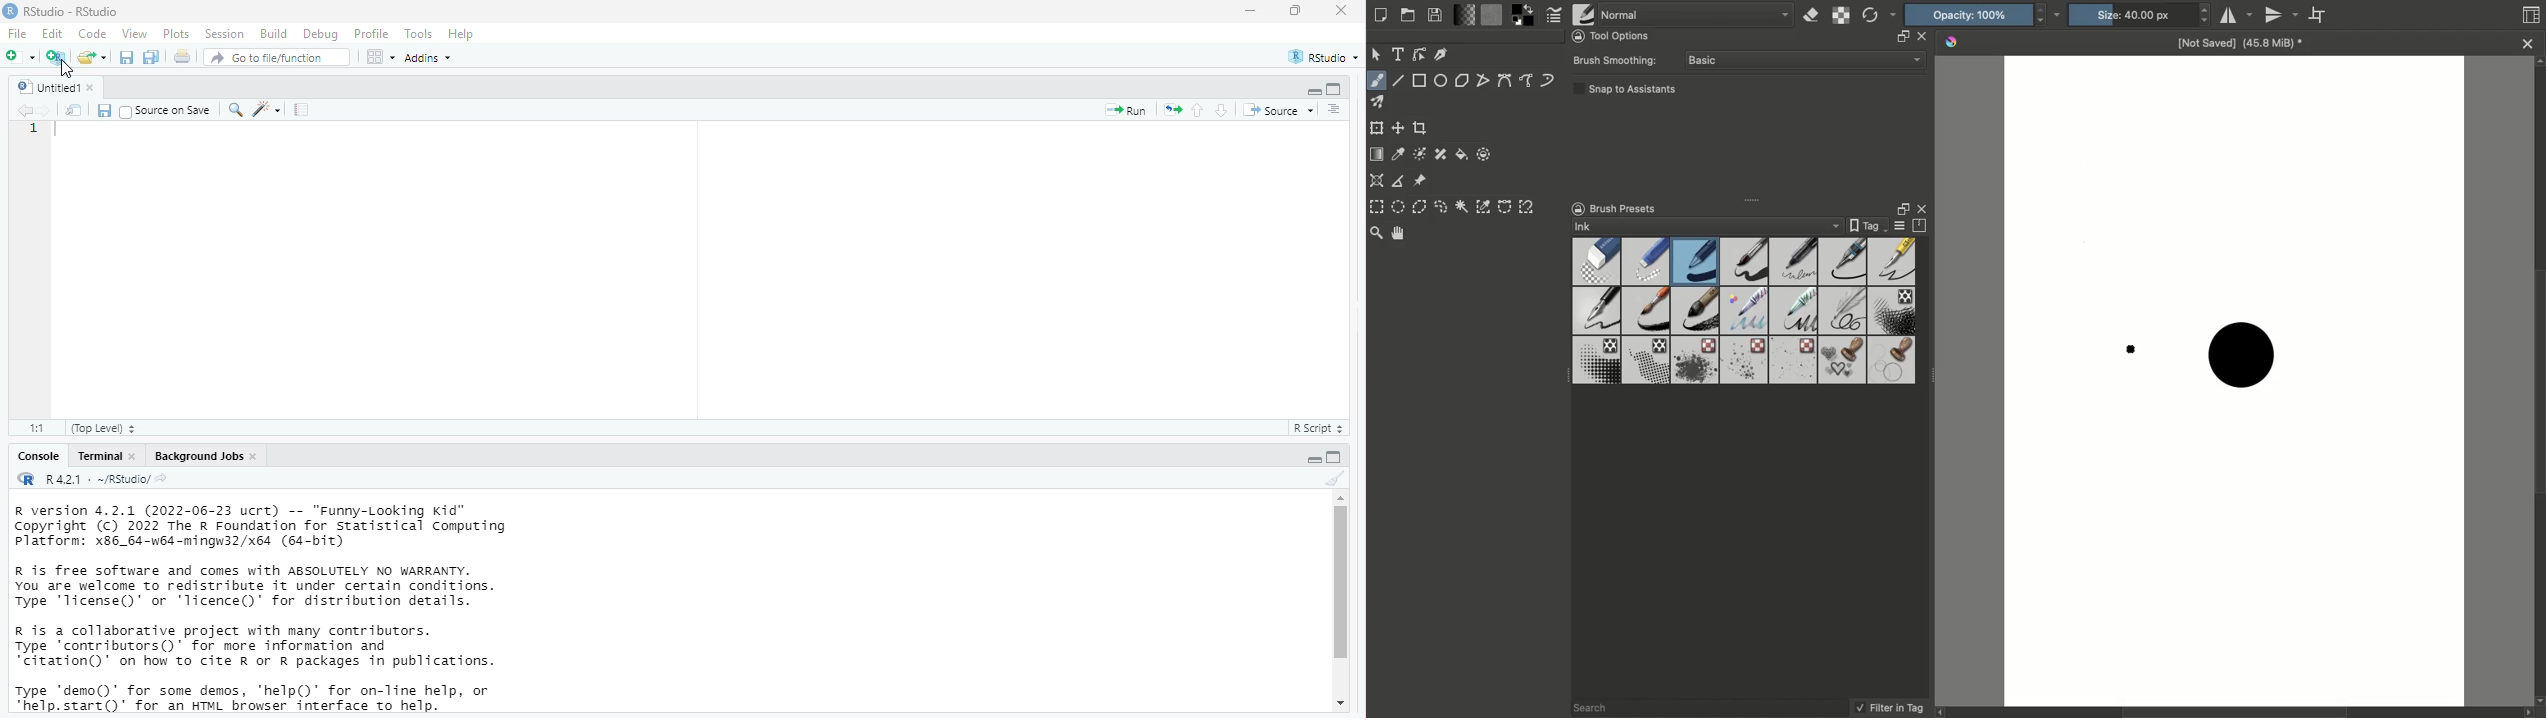  What do you see at coordinates (133, 34) in the screenshot?
I see `view` at bounding box center [133, 34].